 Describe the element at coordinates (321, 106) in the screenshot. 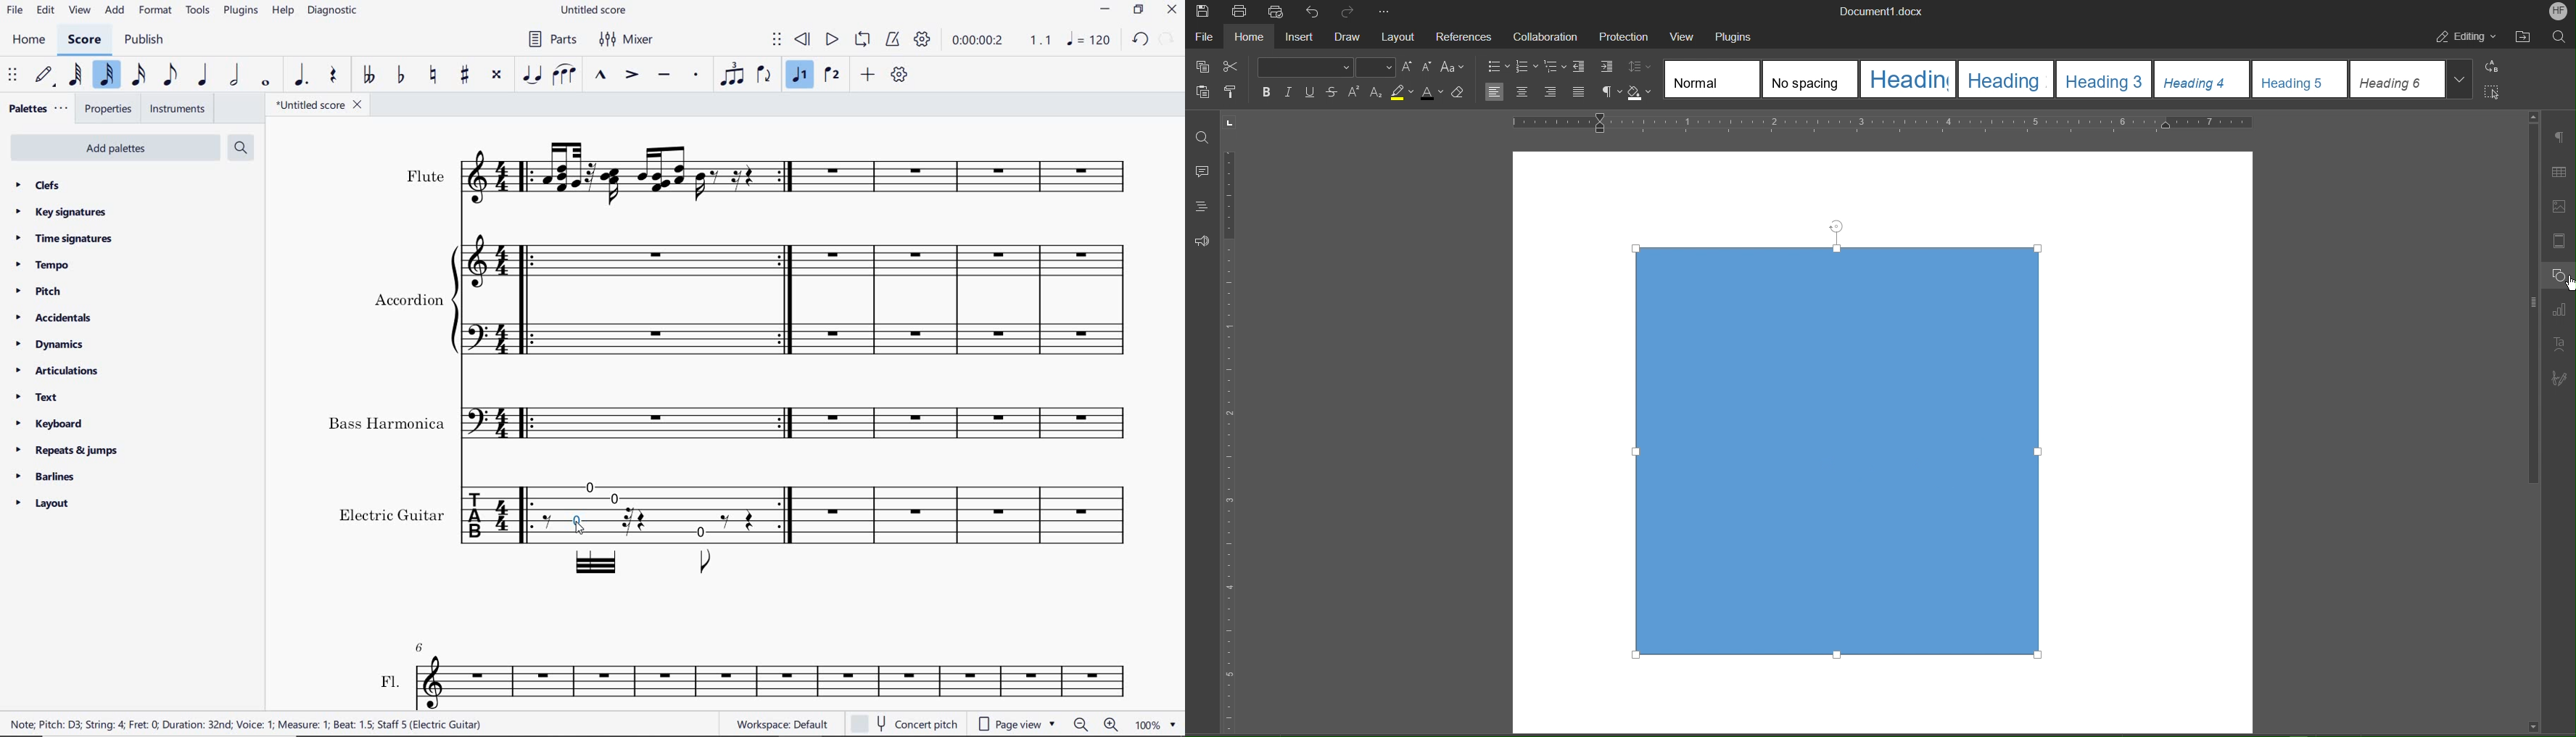

I see `file name` at that location.